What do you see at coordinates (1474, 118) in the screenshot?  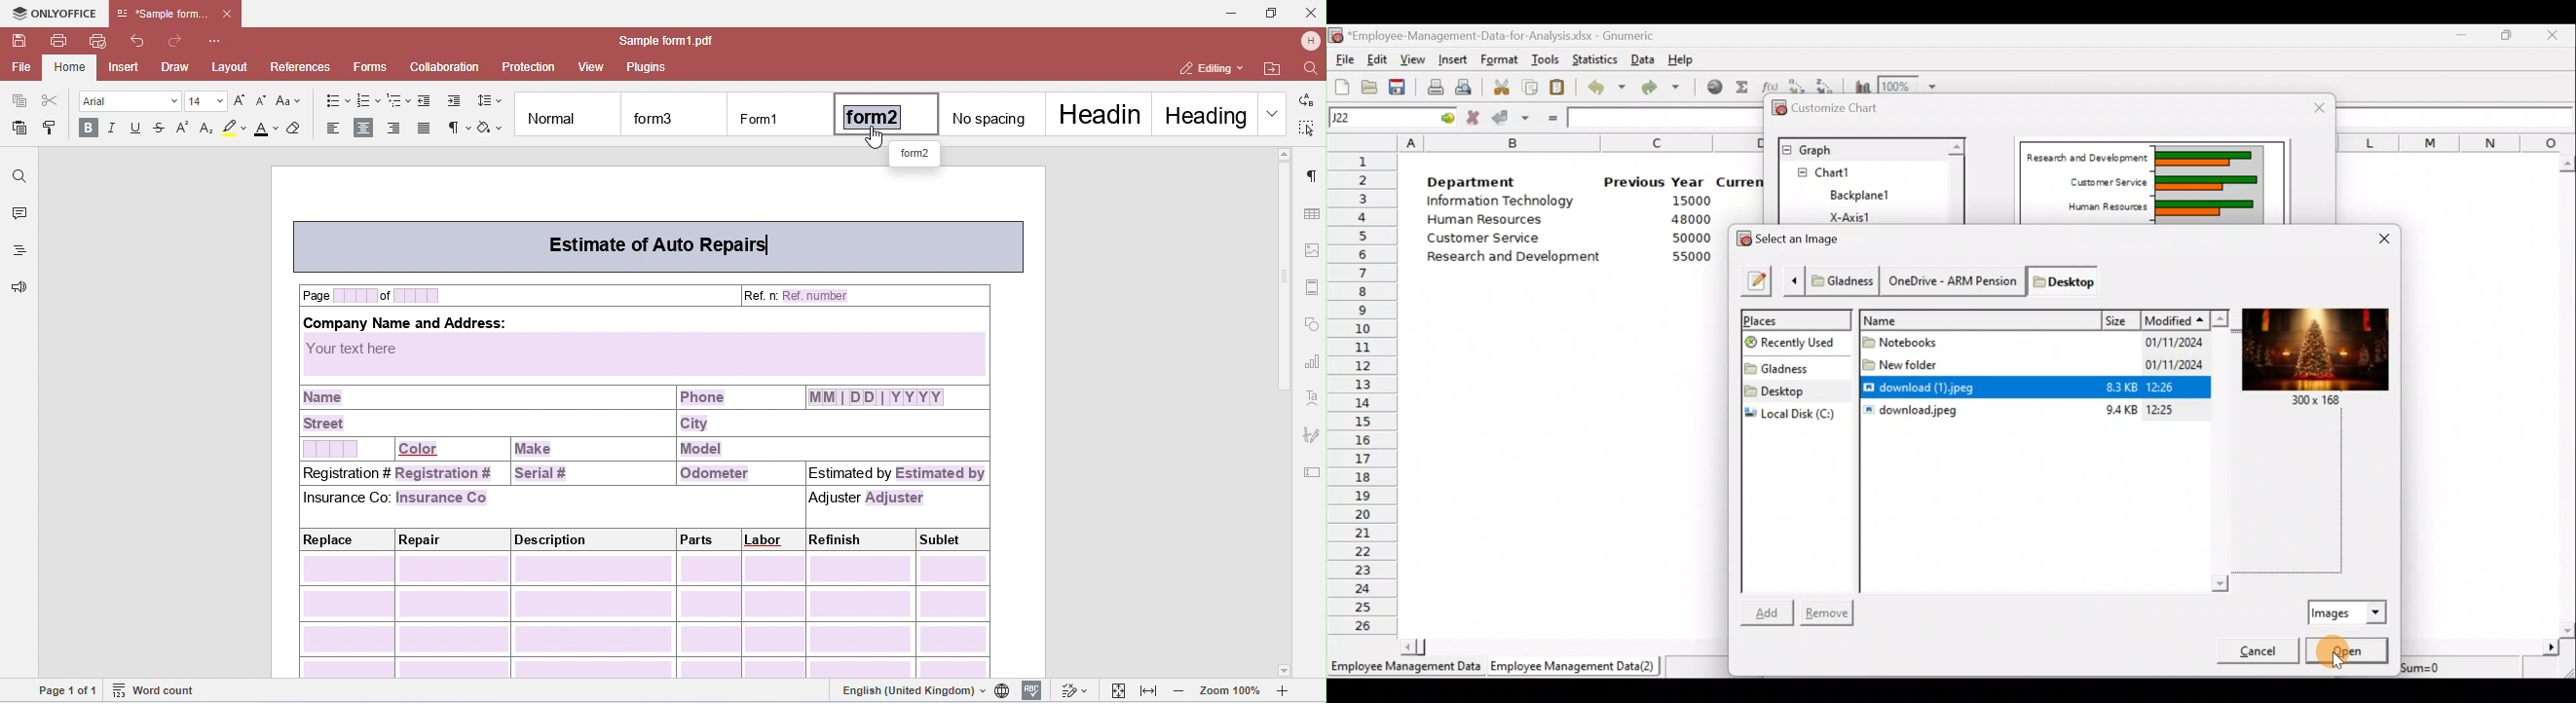 I see `Cancel change` at bounding box center [1474, 118].